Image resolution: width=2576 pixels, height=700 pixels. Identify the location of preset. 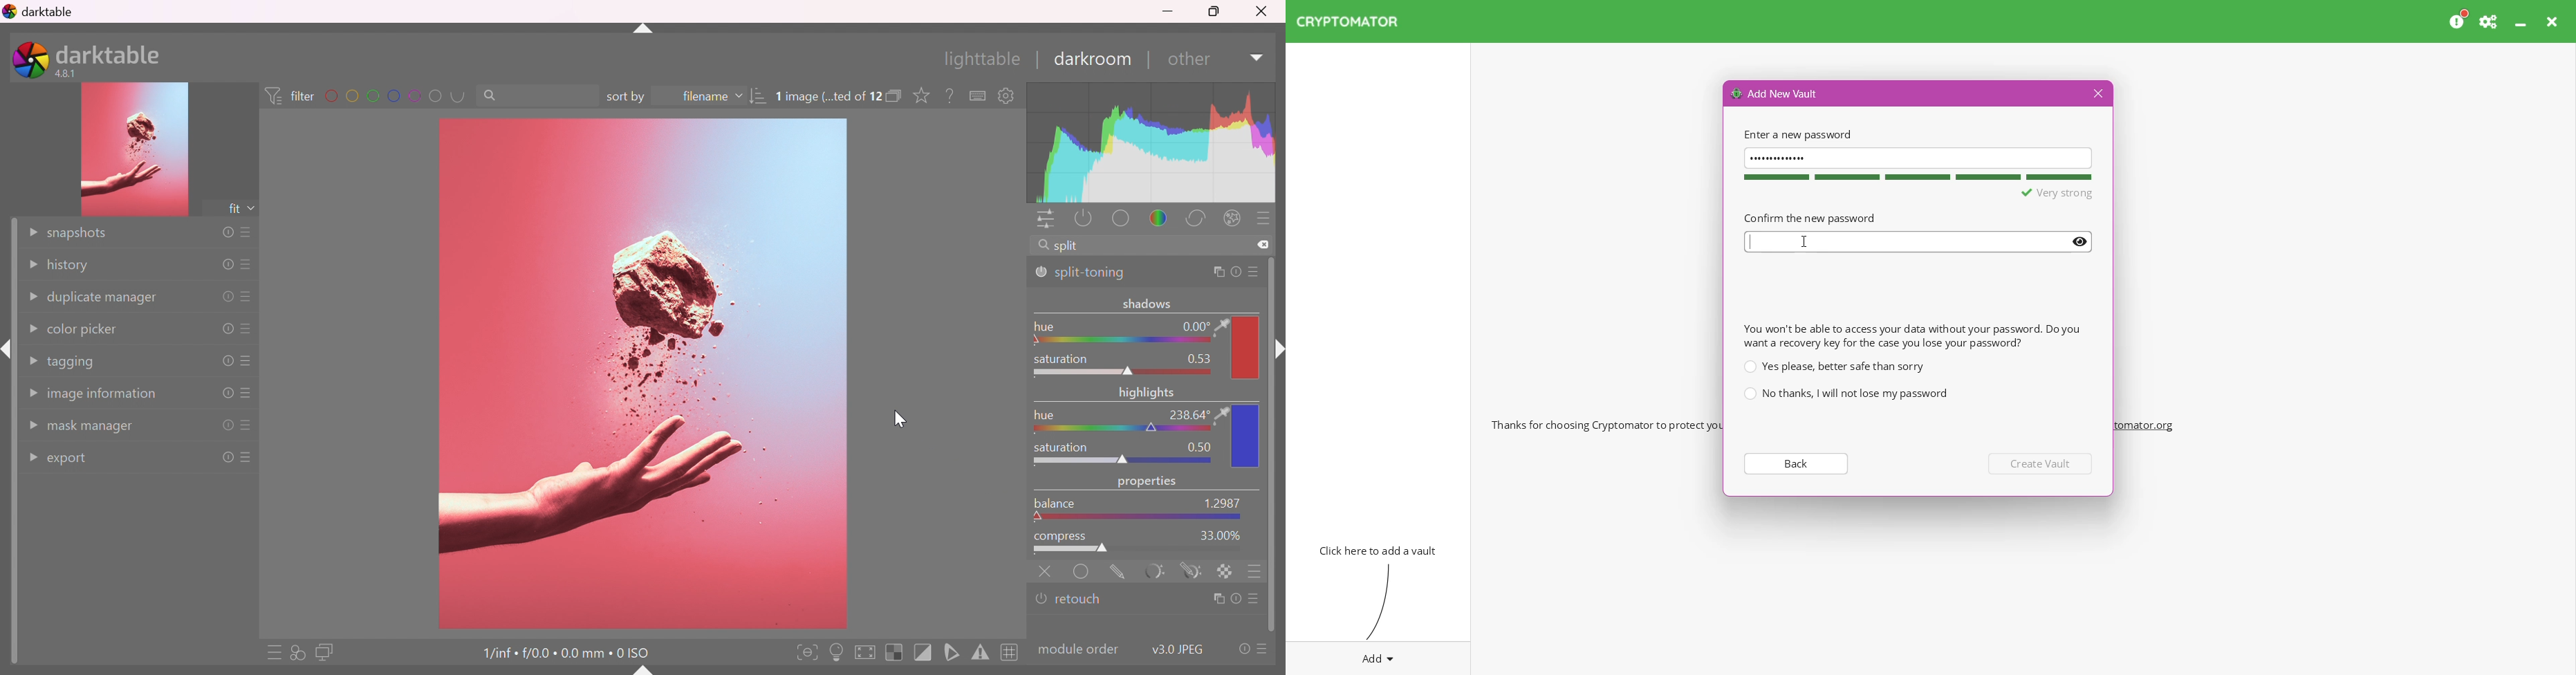
(1258, 271).